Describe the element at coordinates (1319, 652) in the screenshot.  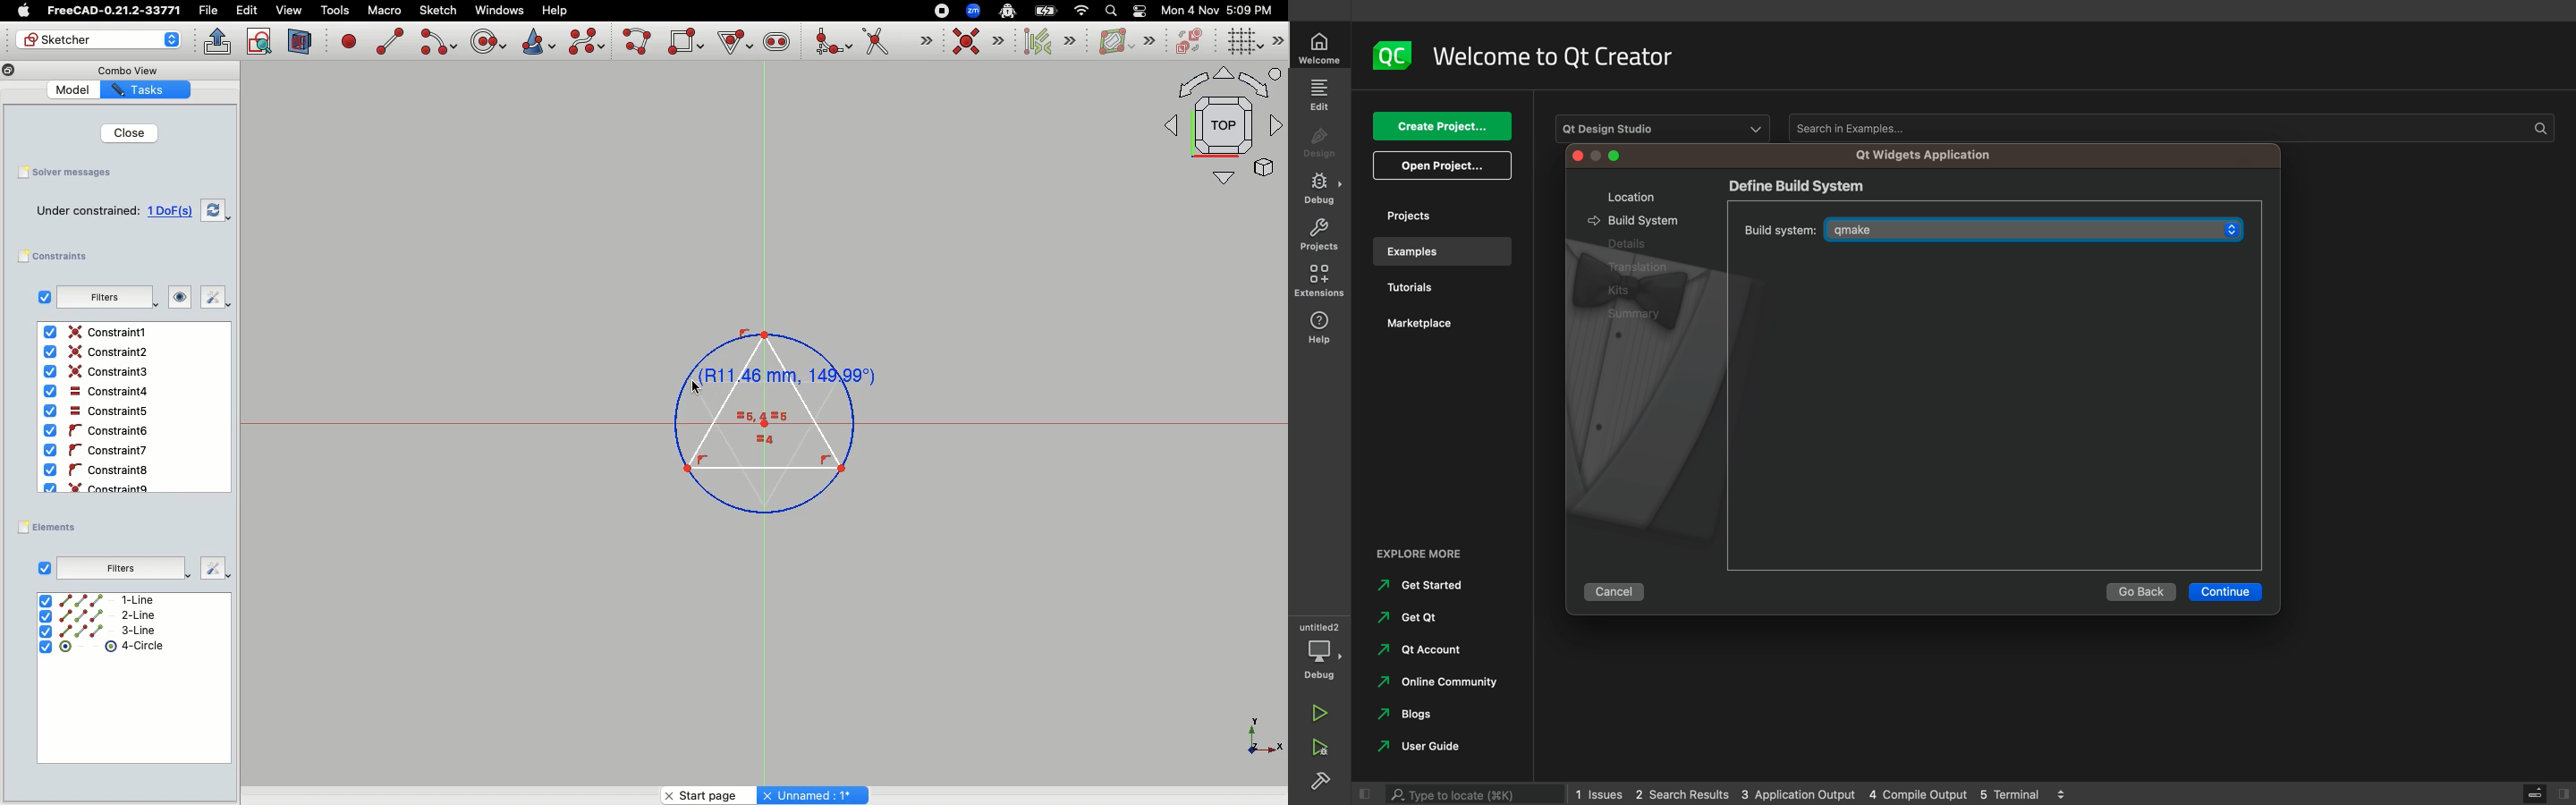
I see `debug` at that location.